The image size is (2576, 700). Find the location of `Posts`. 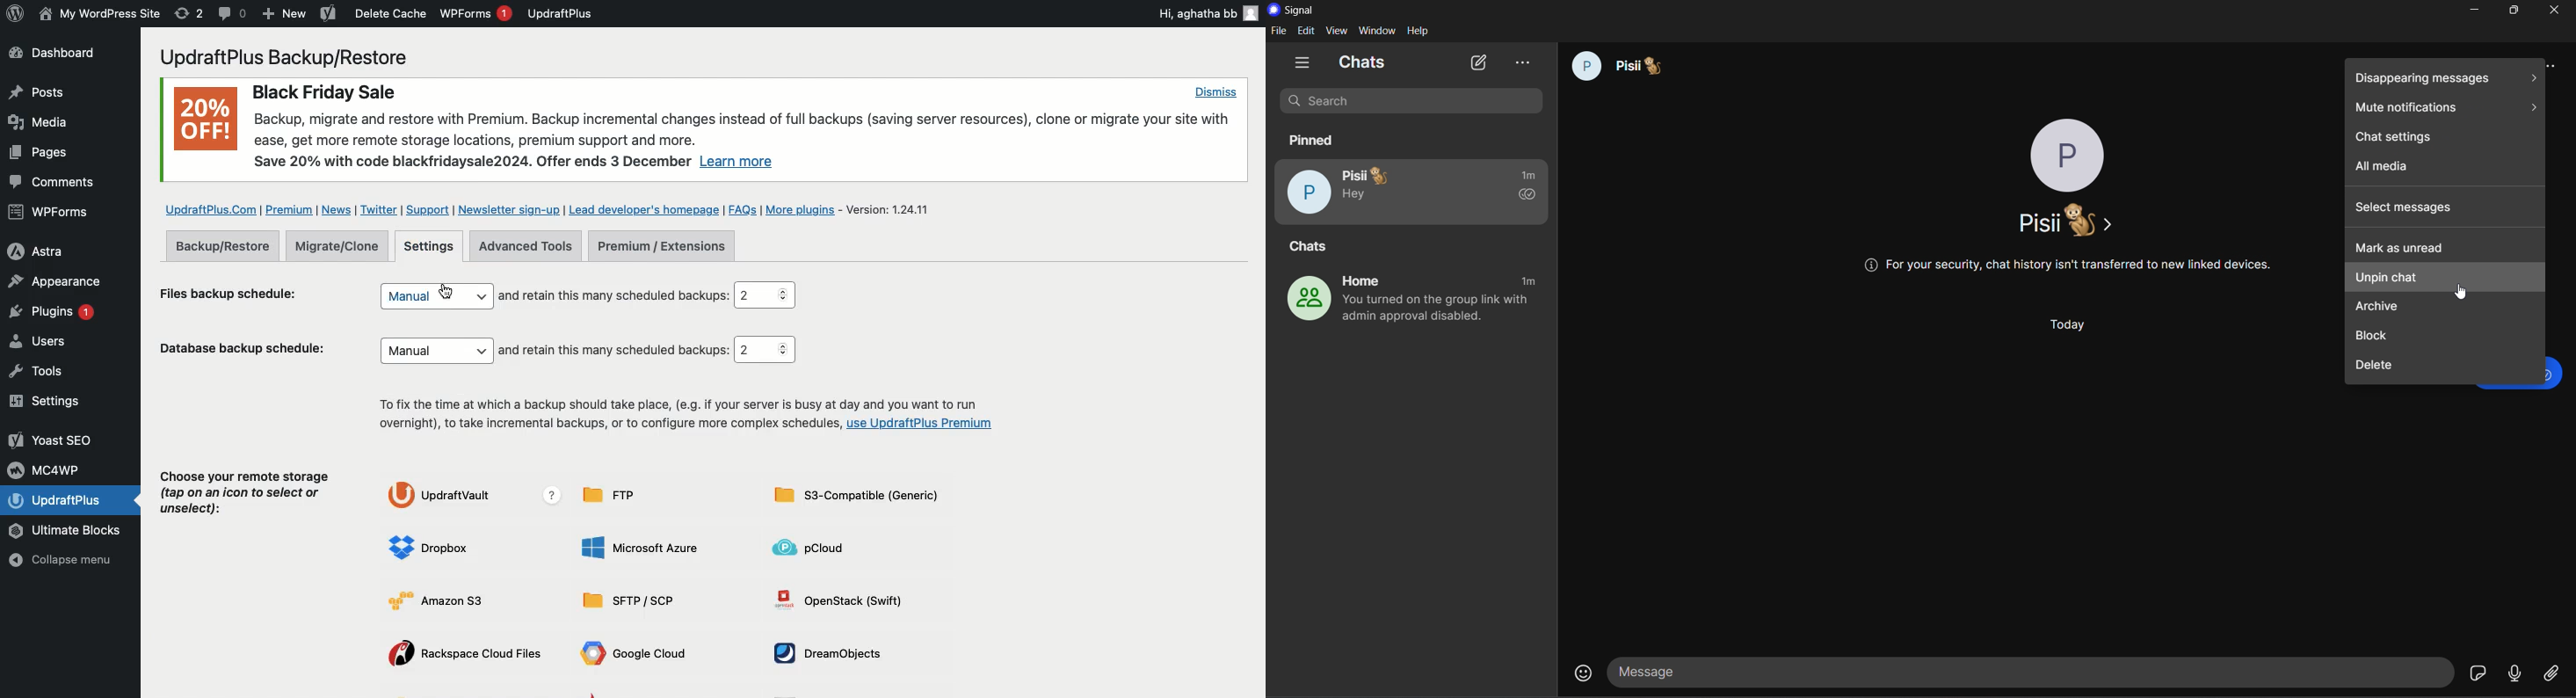

Posts is located at coordinates (35, 92).